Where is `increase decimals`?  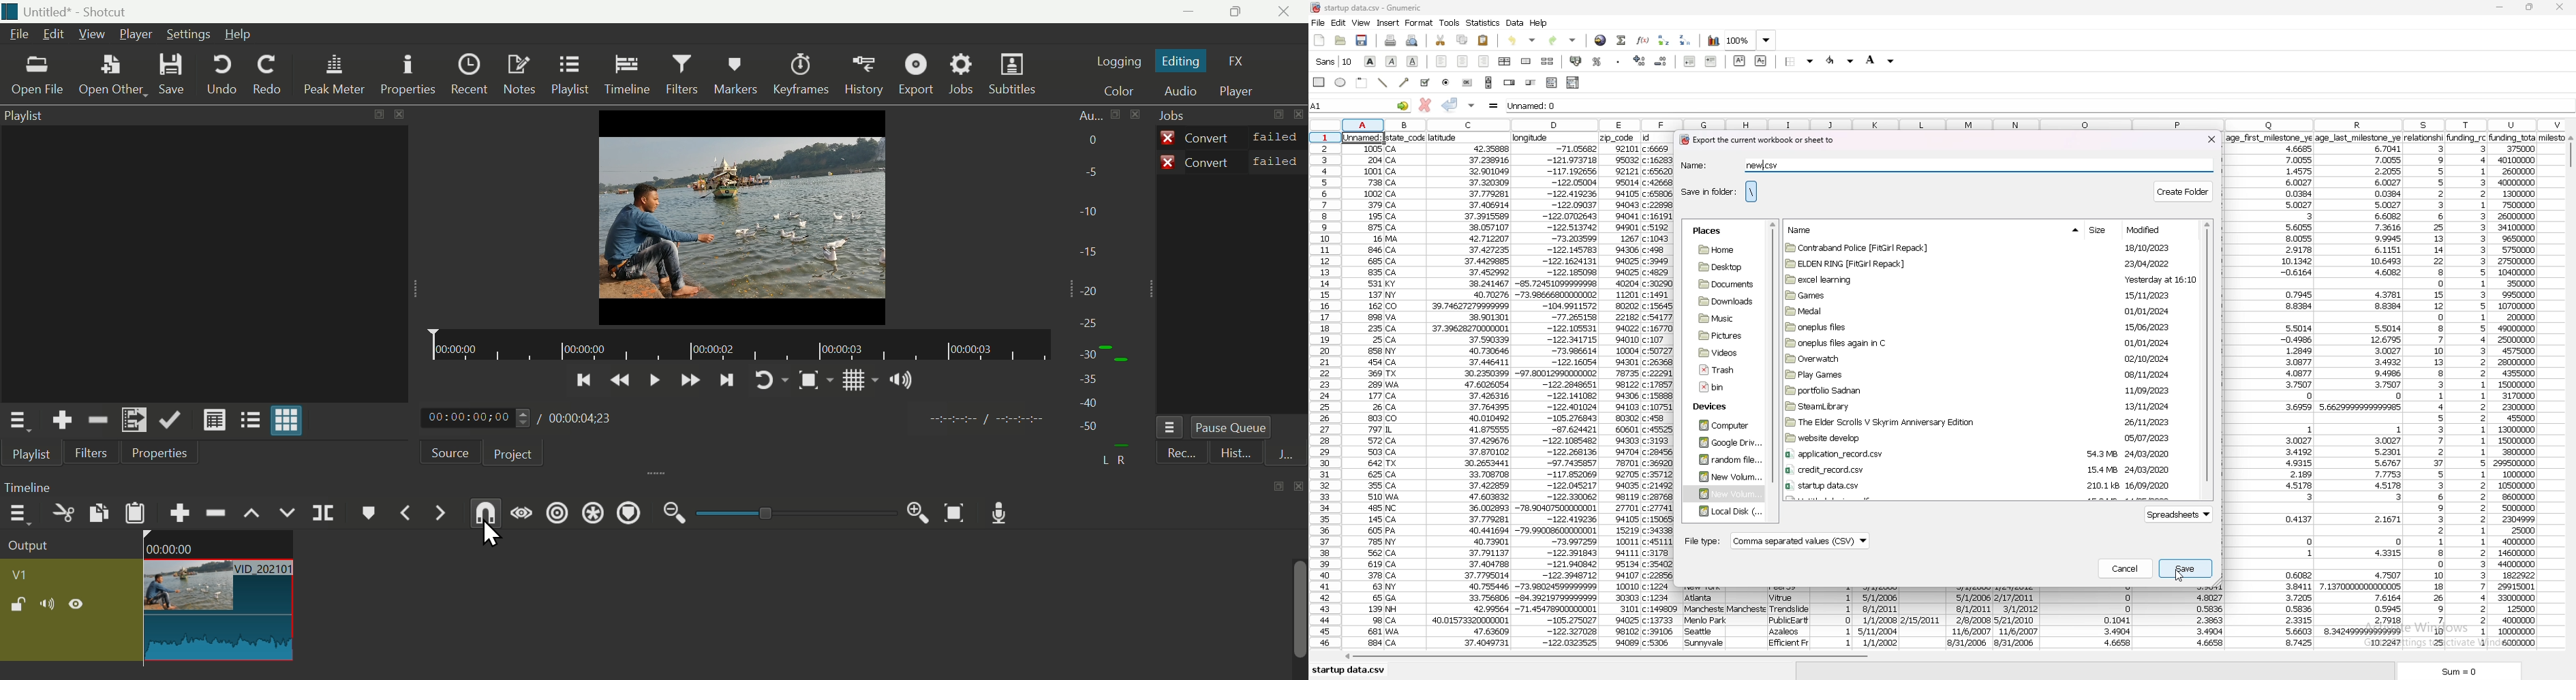
increase decimals is located at coordinates (1640, 60).